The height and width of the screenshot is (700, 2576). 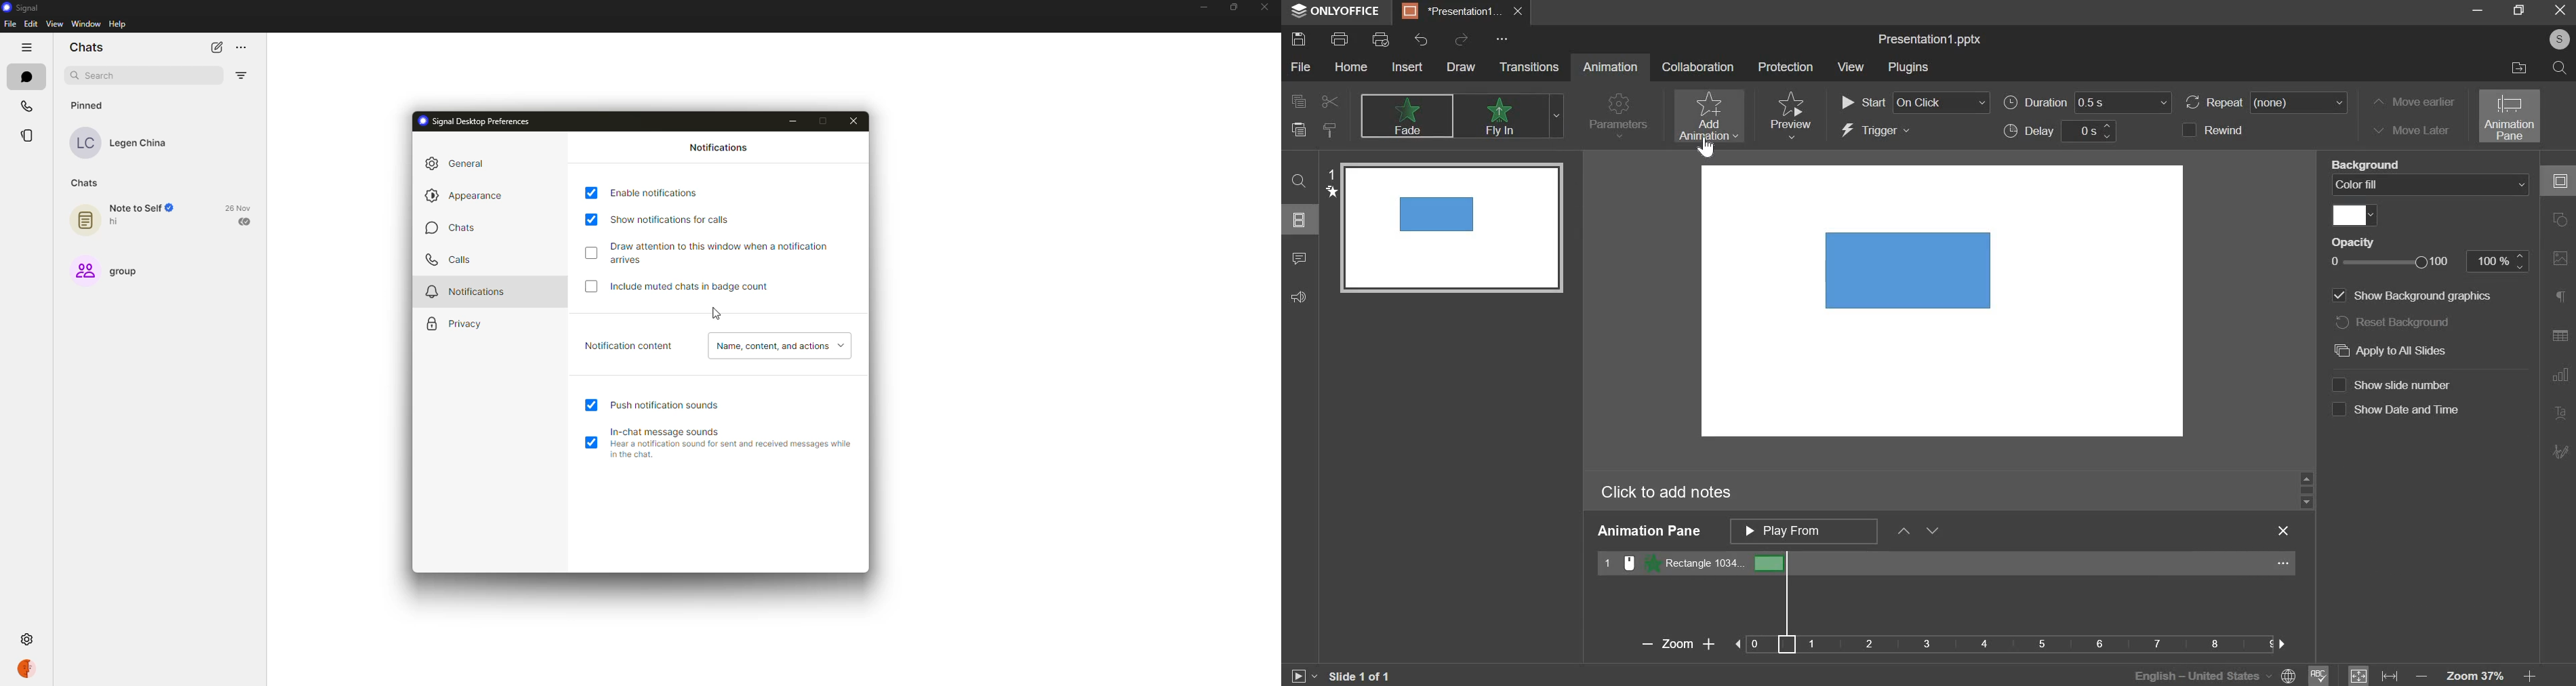 What do you see at coordinates (1300, 66) in the screenshot?
I see `file` at bounding box center [1300, 66].